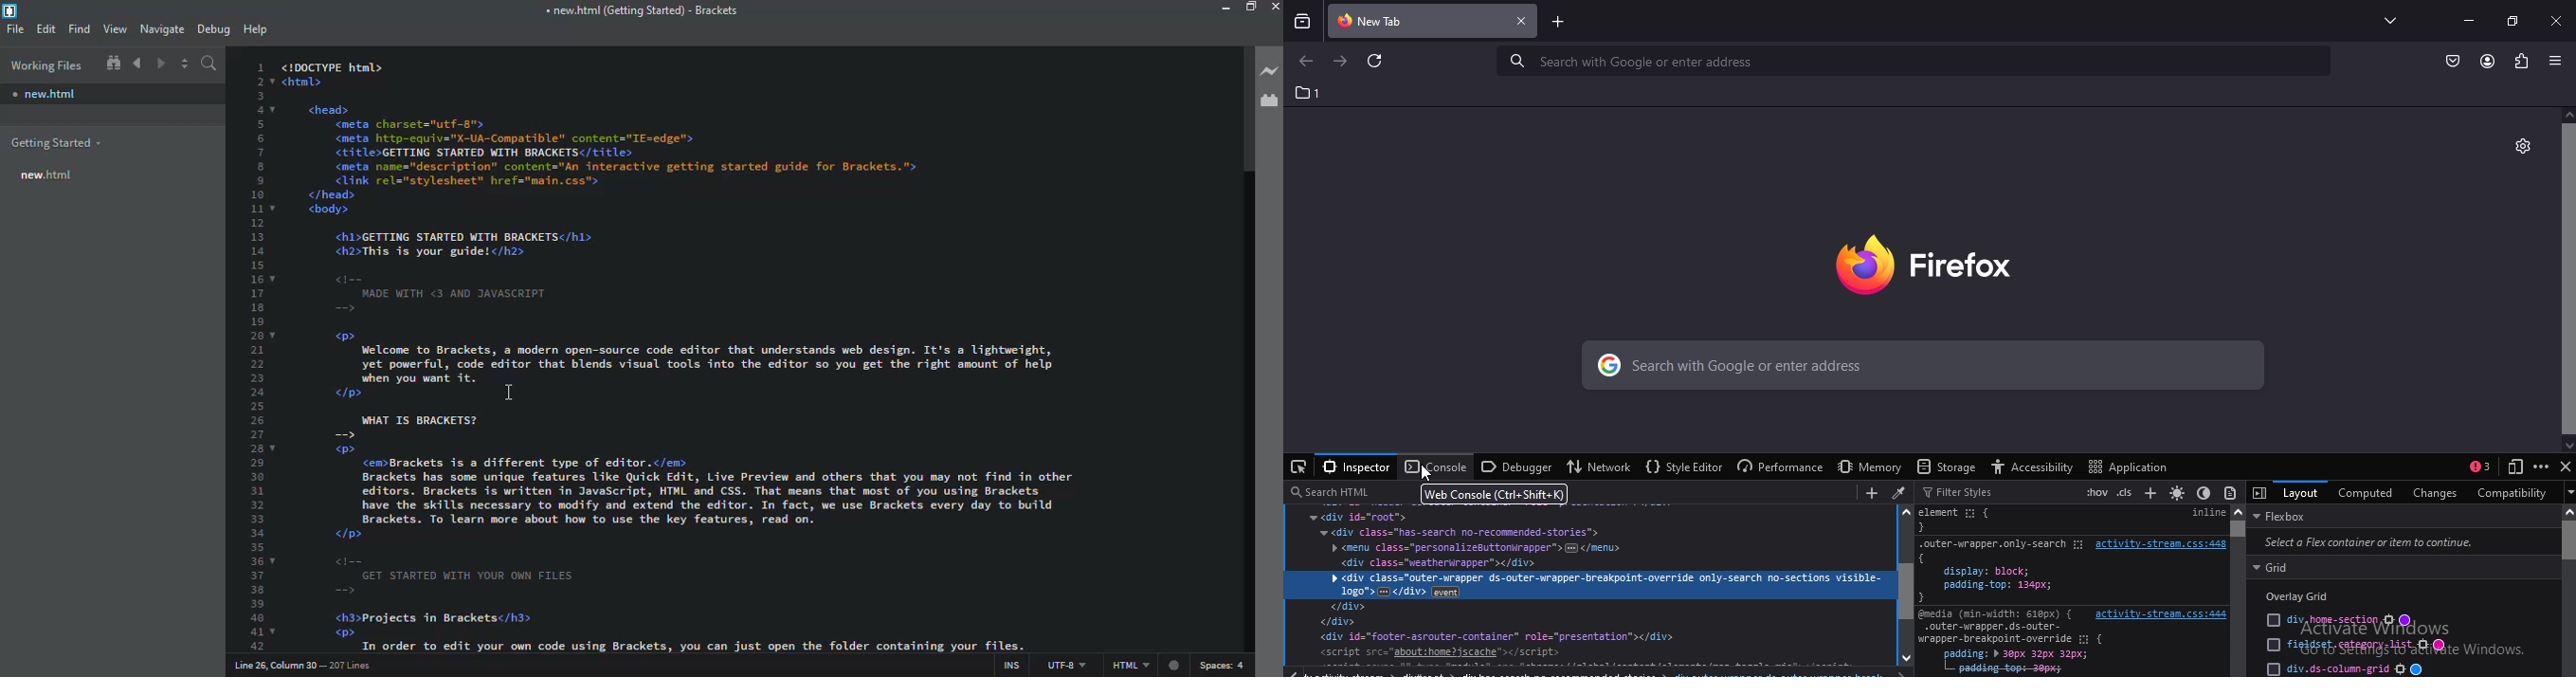  I want to click on toggle print media simulation for the page, so click(2231, 492).